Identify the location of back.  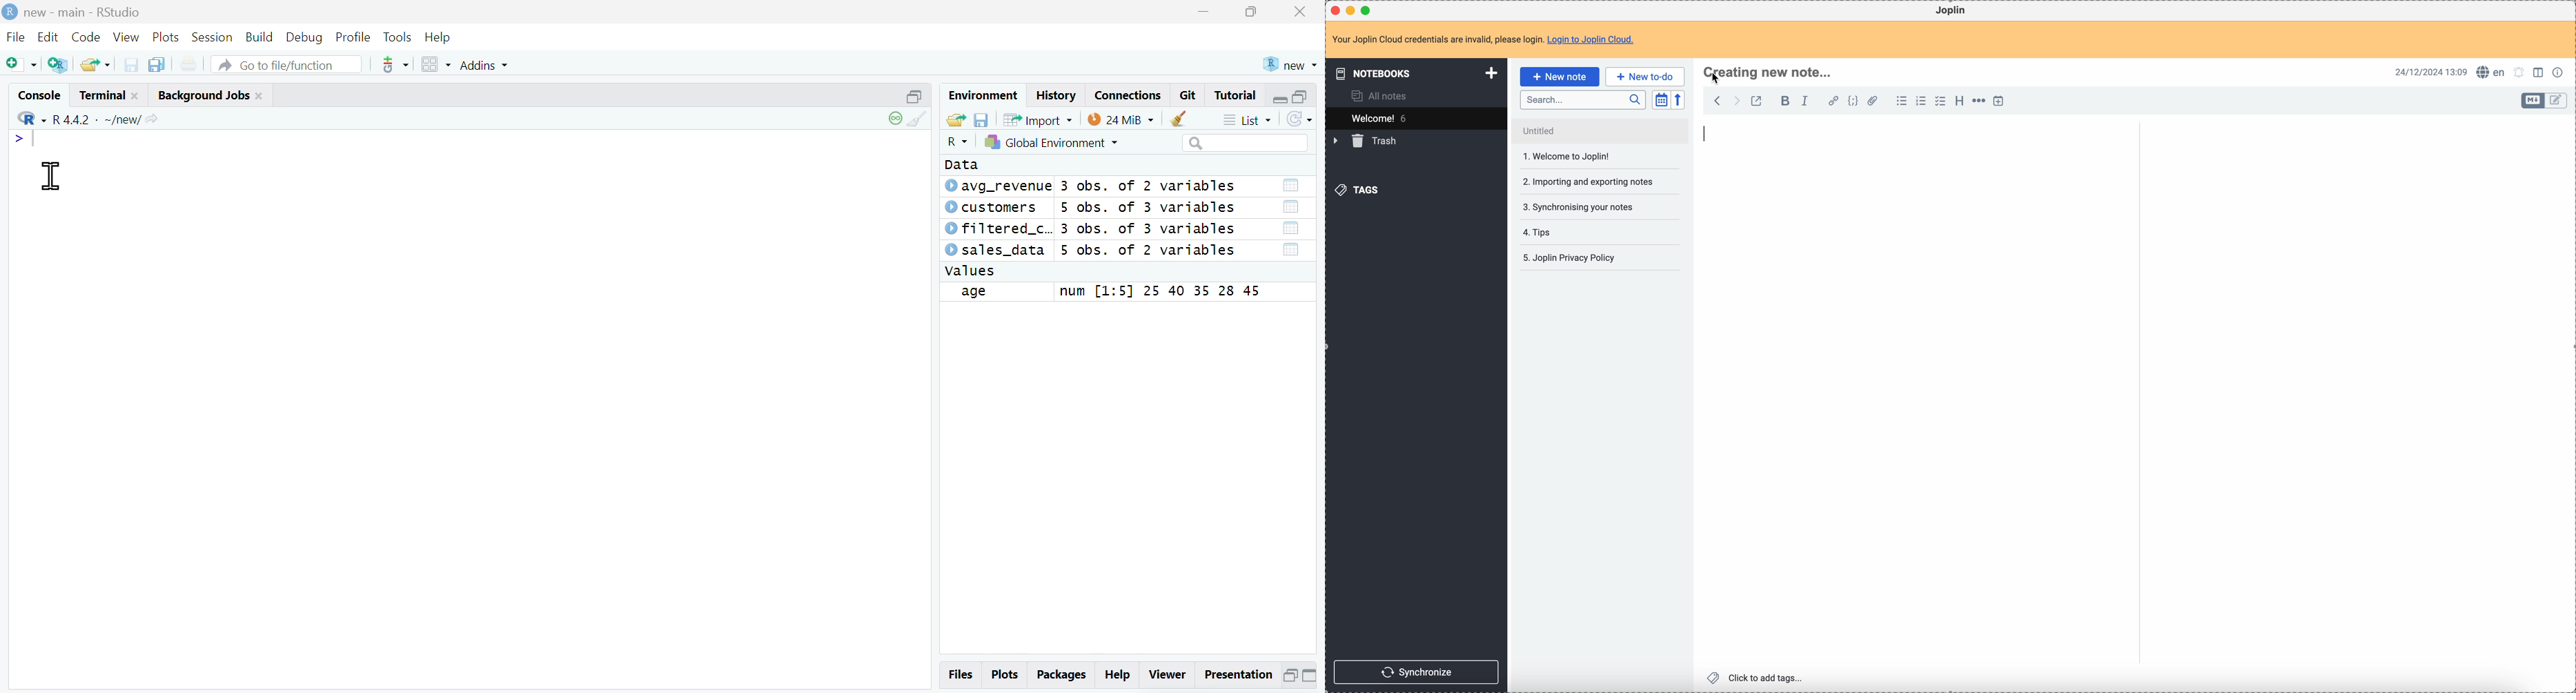
(1717, 101).